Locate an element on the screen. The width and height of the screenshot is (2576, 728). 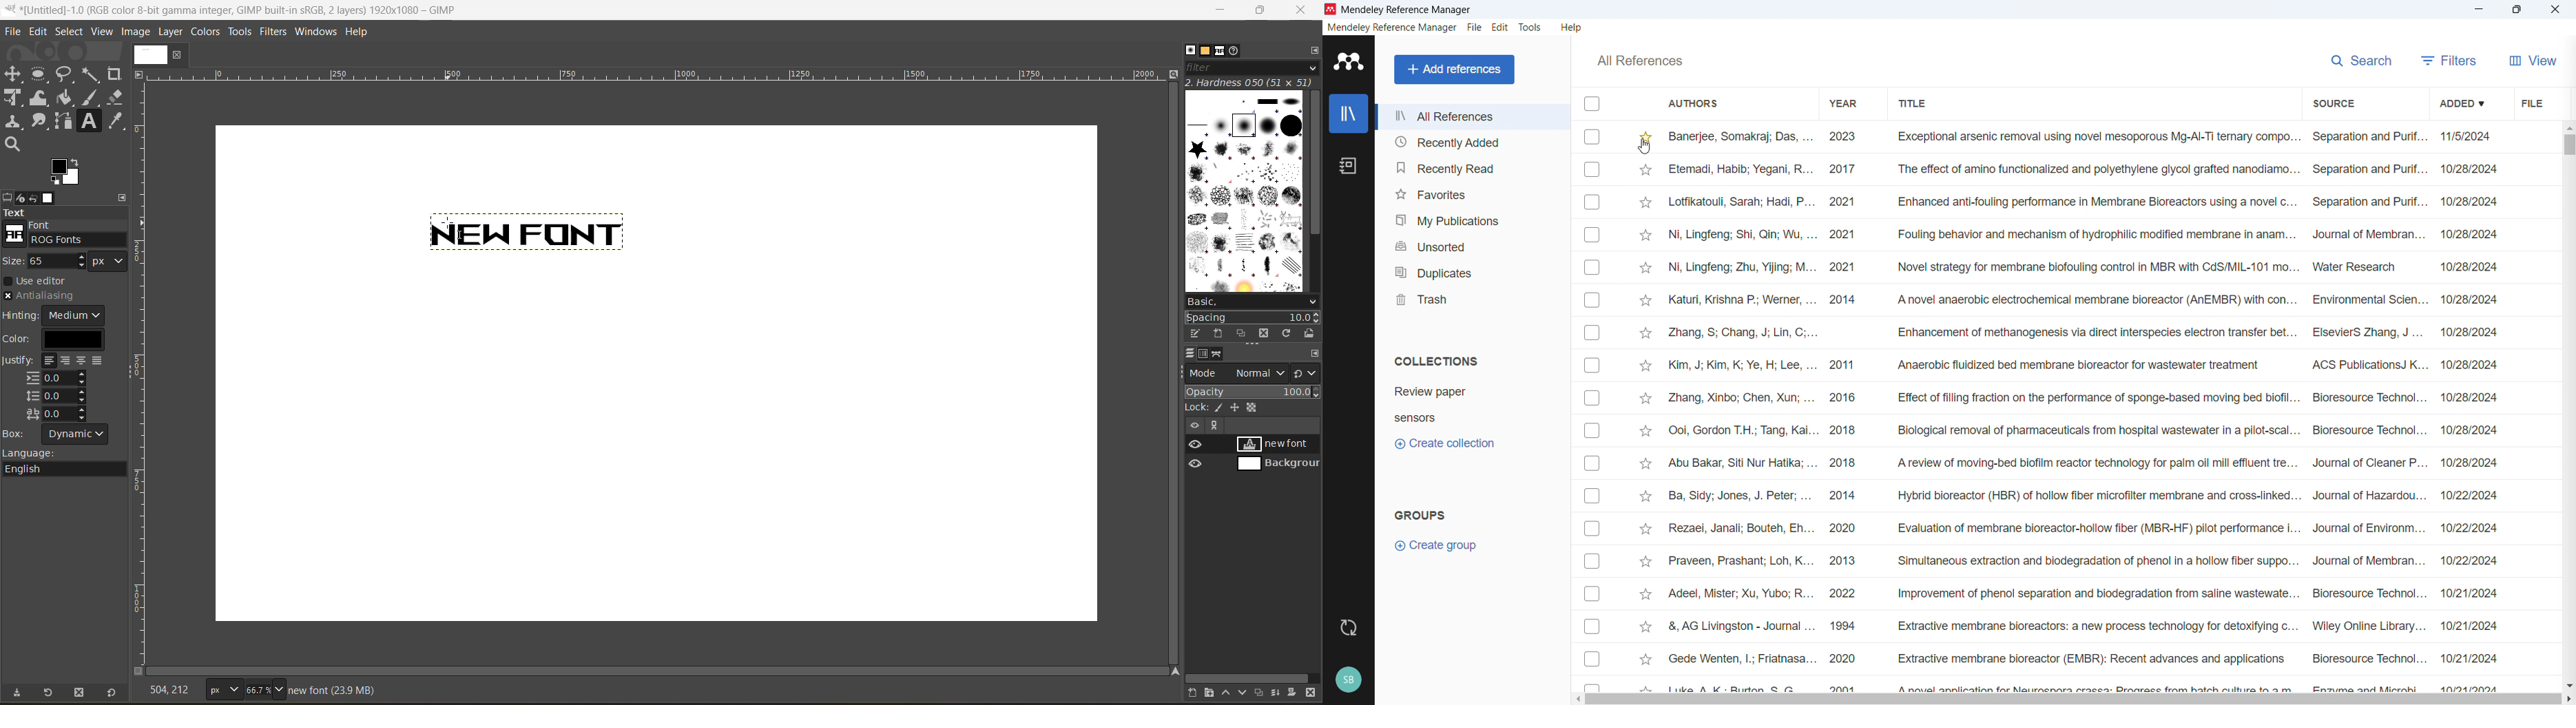
Collection 2 is located at coordinates (1415, 419).